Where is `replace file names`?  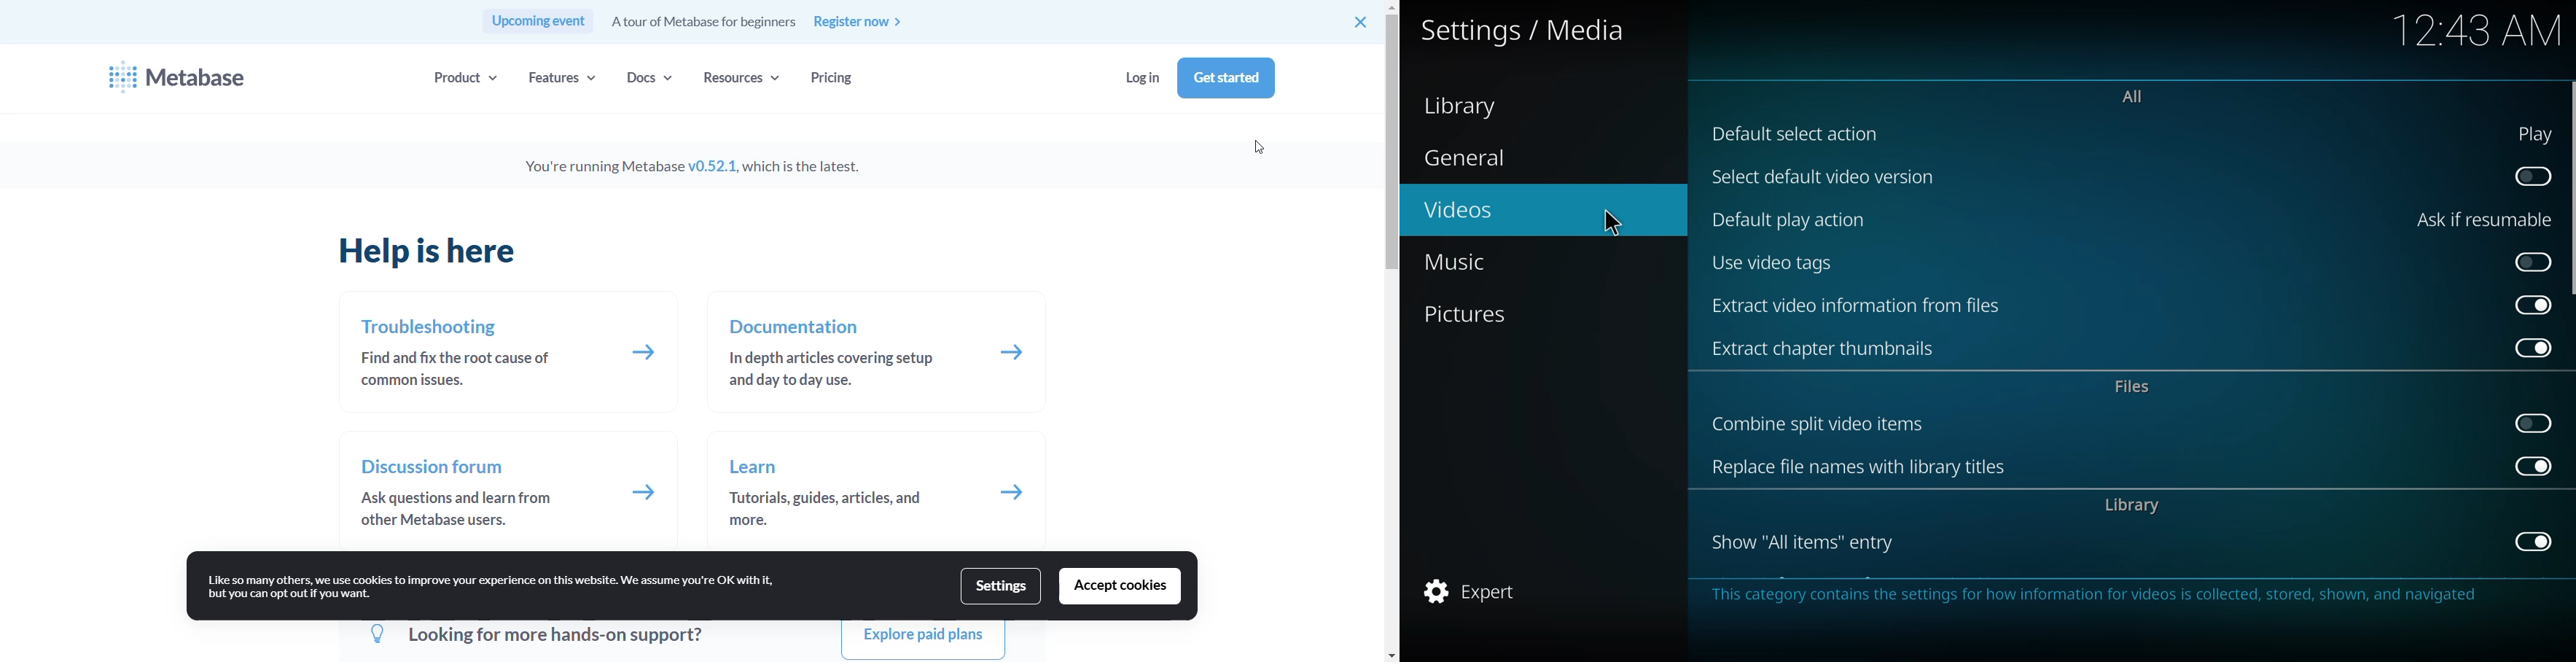 replace file names is located at coordinates (1861, 466).